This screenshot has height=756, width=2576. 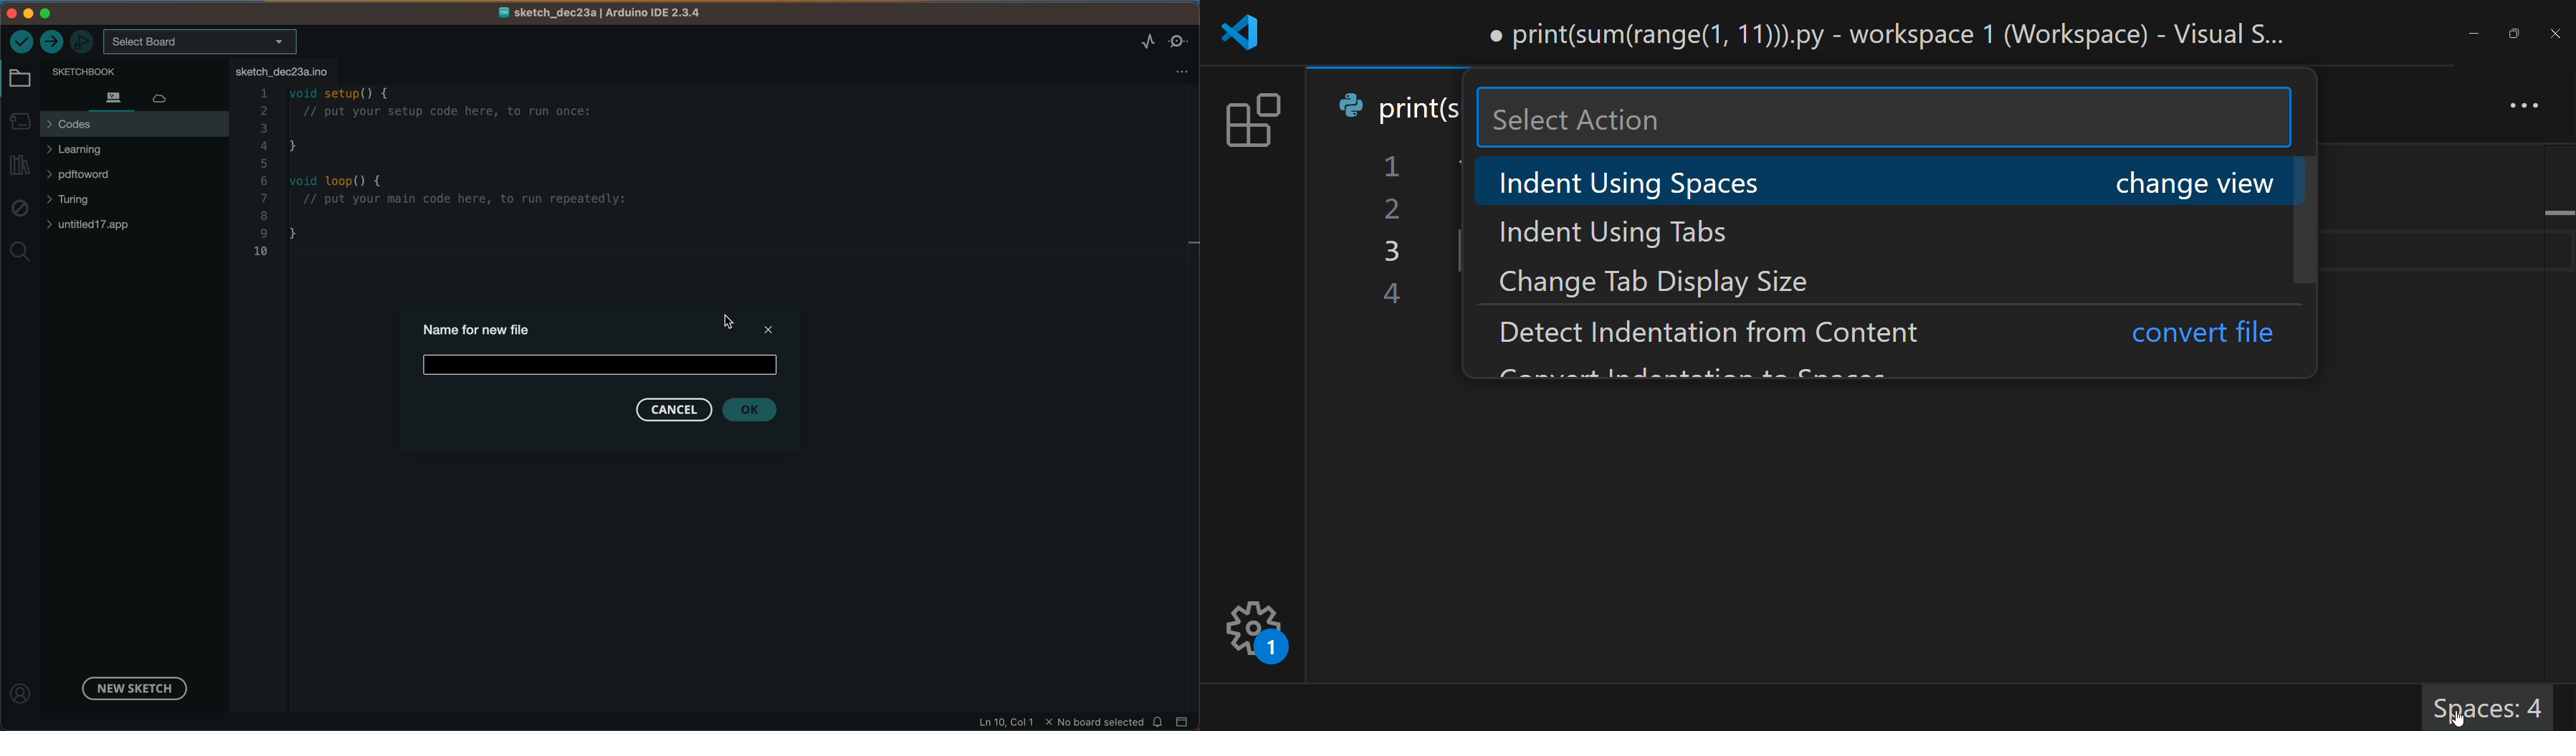 What do you see at coordinates (1642, 181) in the screenshot?
I see `indent using spaces` at bounding box center [1642, 181].